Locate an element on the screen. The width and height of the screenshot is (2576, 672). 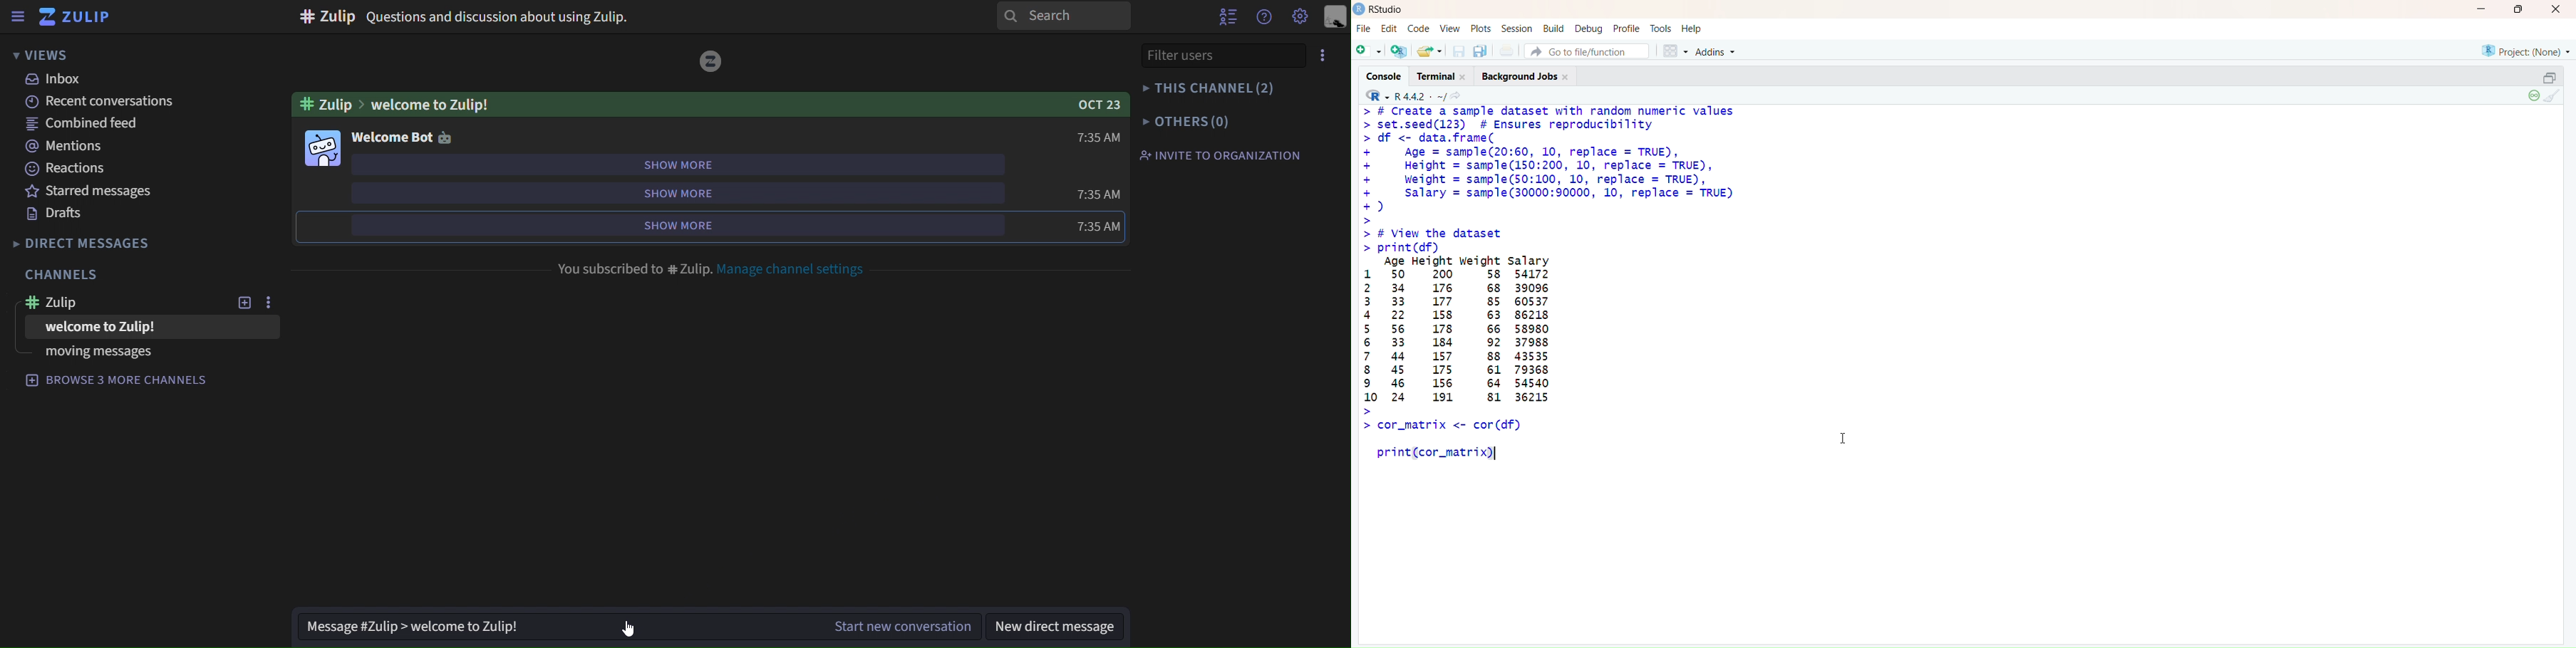
Terminal is located at coordinates (1446, 77).